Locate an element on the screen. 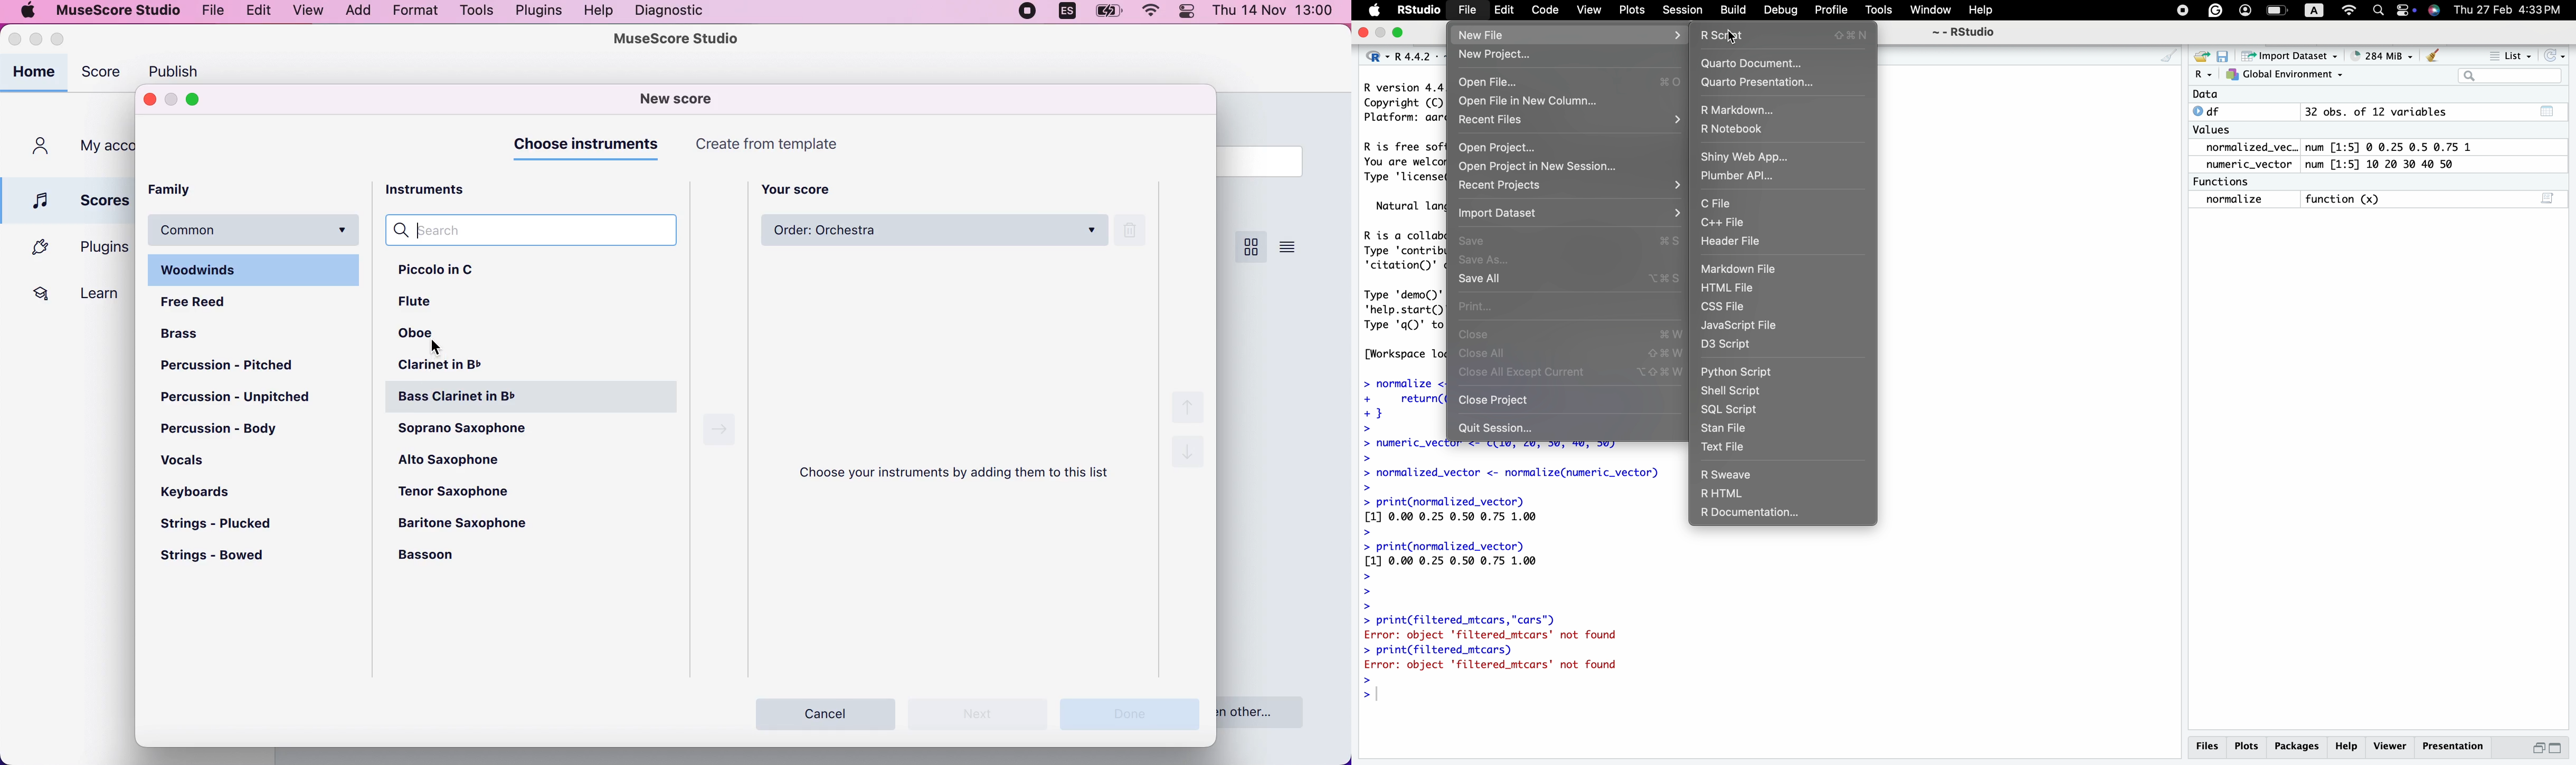 This screenshot has width=2576, height=784. normalized_vec.. is located at coordinates (2247, 147).